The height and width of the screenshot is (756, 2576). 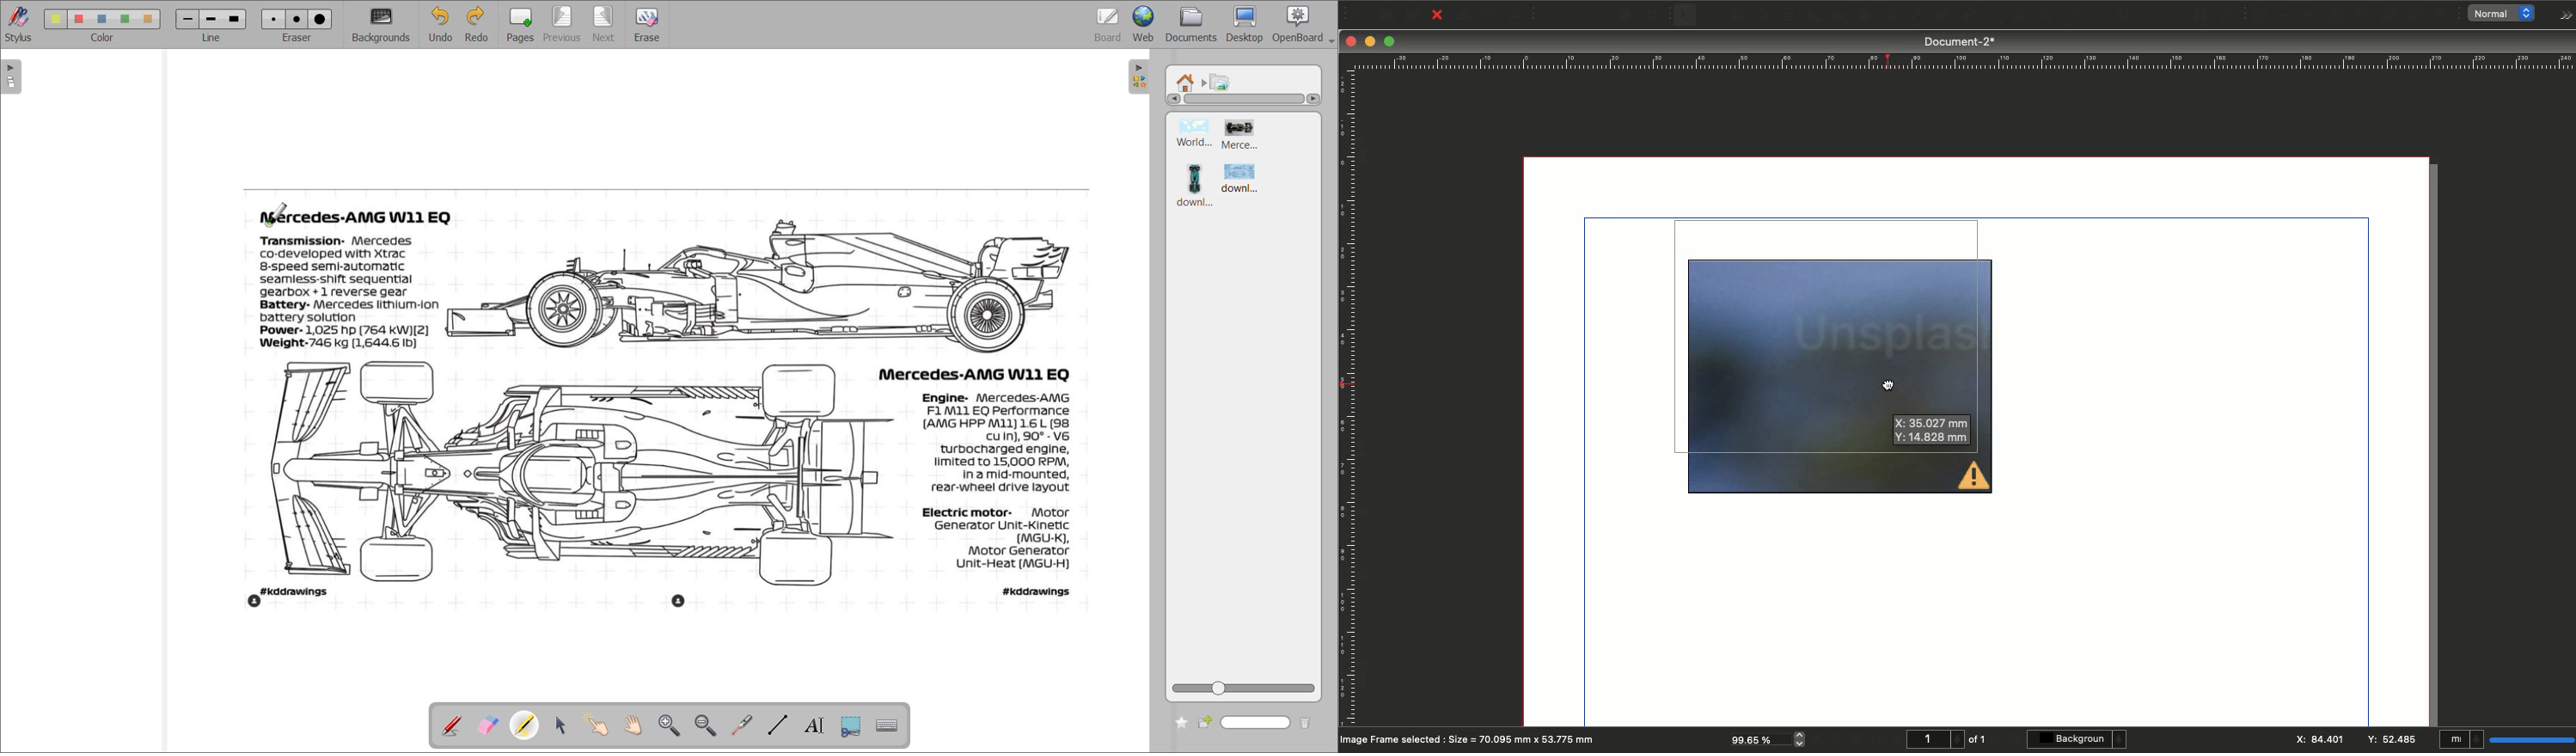 What do you see at coordinates (1978, 739) in the screenshot?
I see `of 1` at bounding box center [1978, 739].